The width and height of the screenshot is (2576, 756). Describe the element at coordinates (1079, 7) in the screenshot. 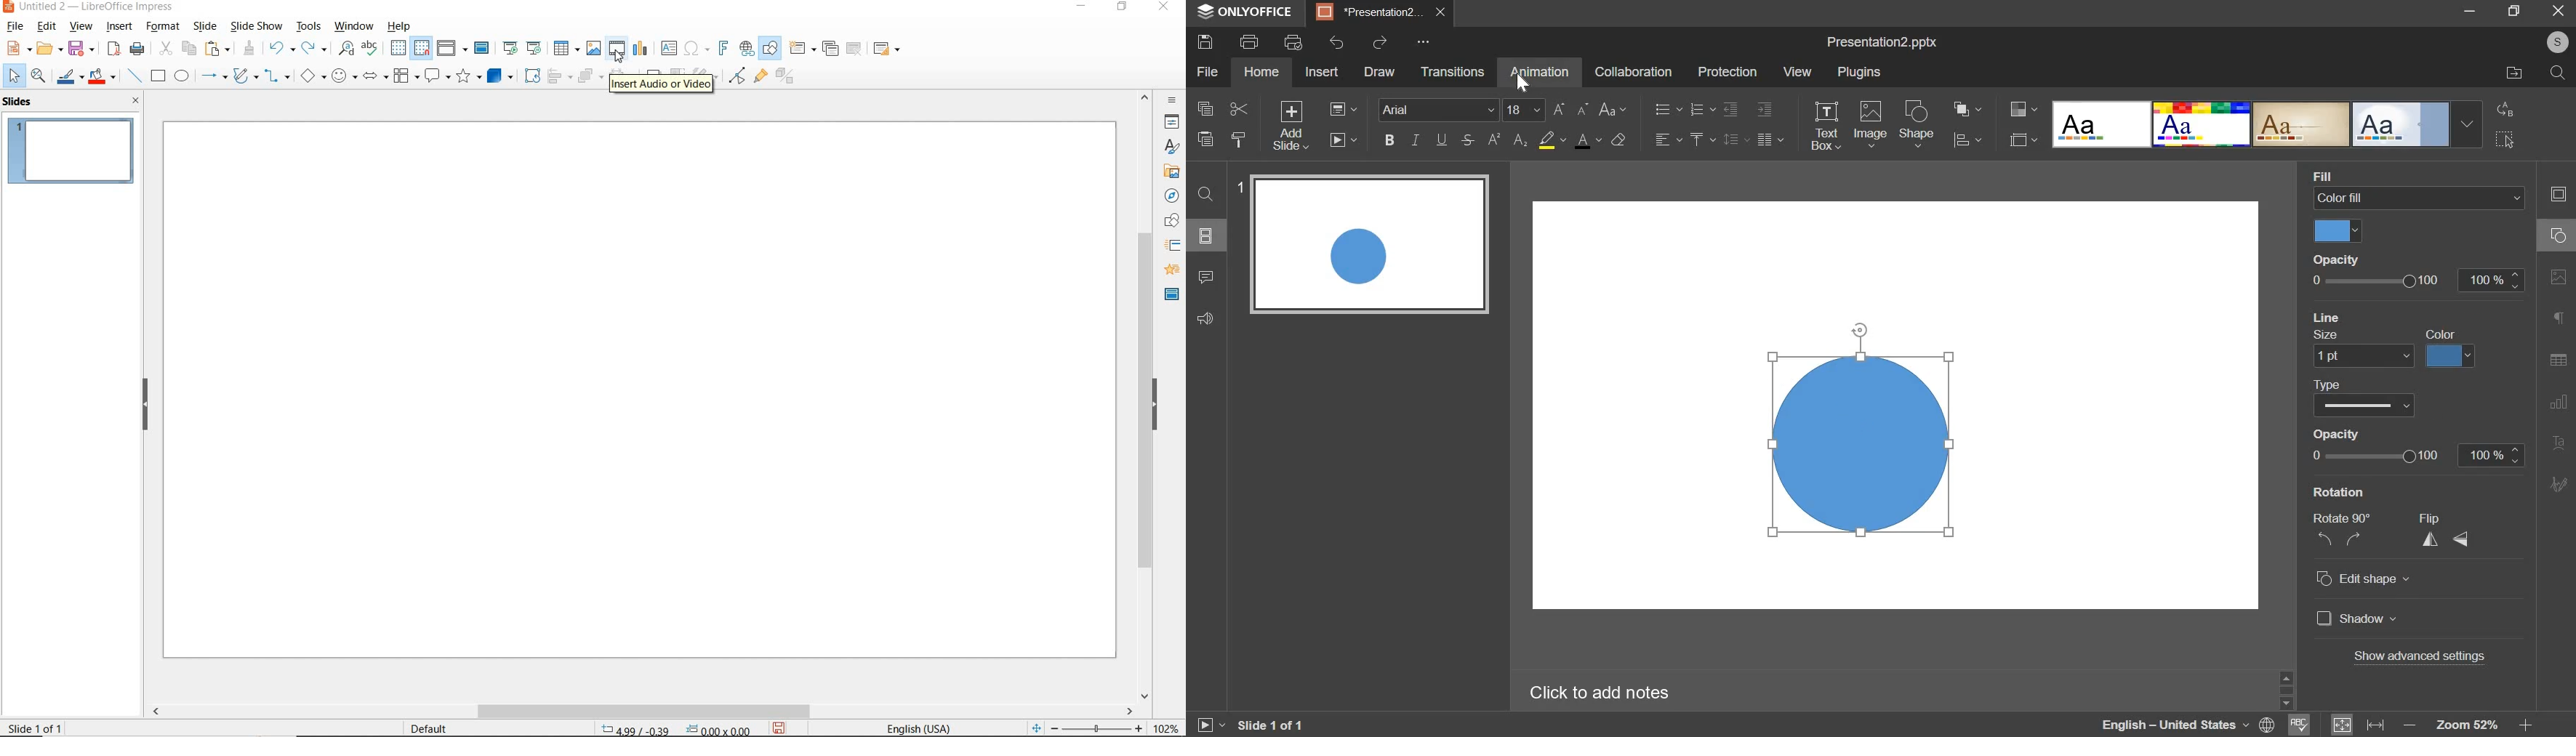

I see `MINIMIZE` at that location.